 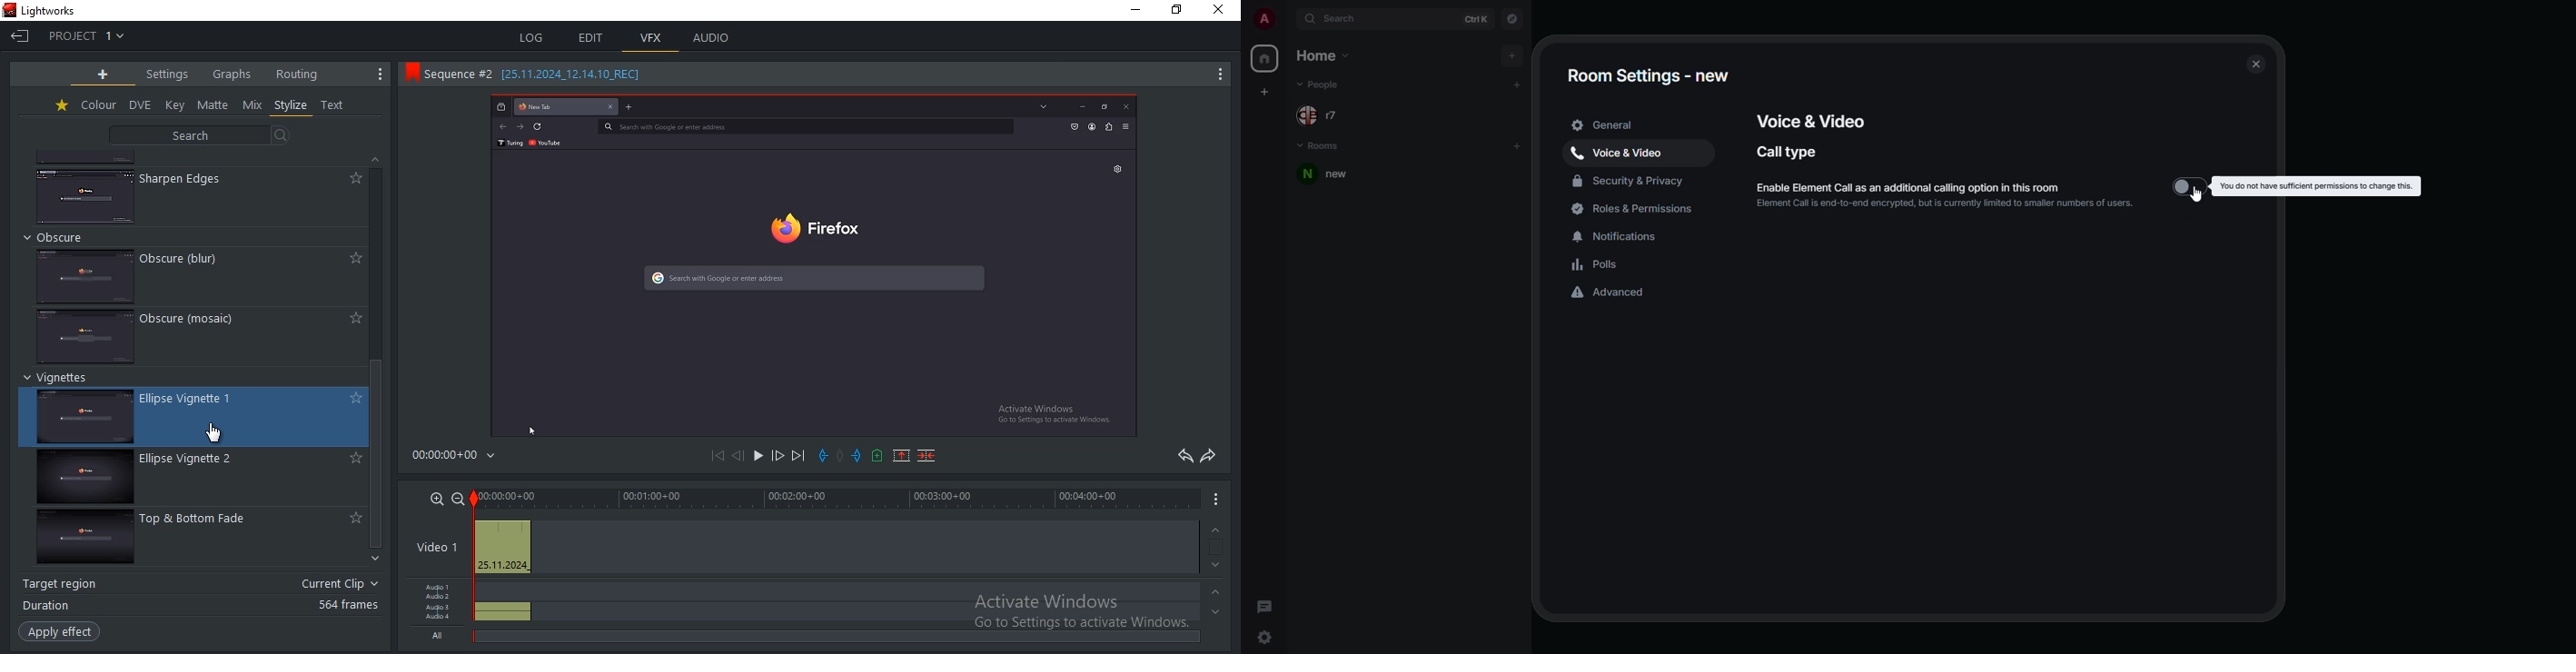 What do you see at coordinates (1264, 19) in the screenshot?
I see `profile` at bounding box center [1264, 19].